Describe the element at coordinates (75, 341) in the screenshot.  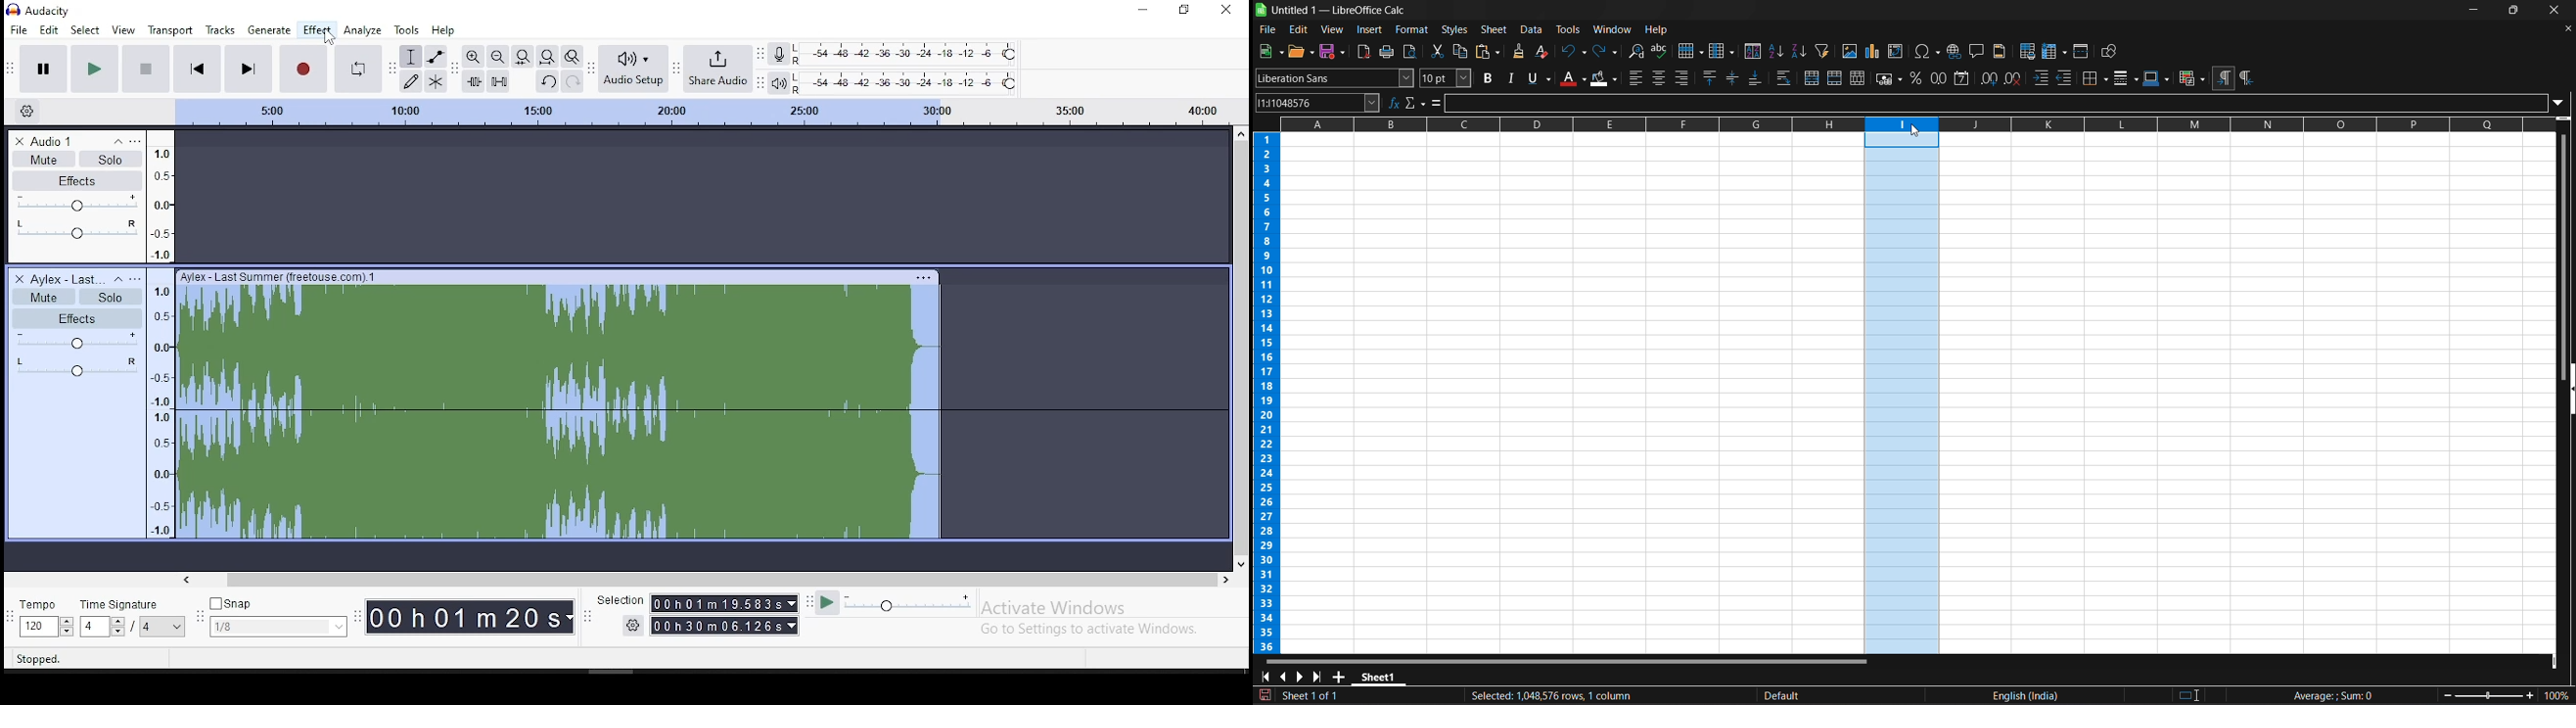
I see `volume` at that location.